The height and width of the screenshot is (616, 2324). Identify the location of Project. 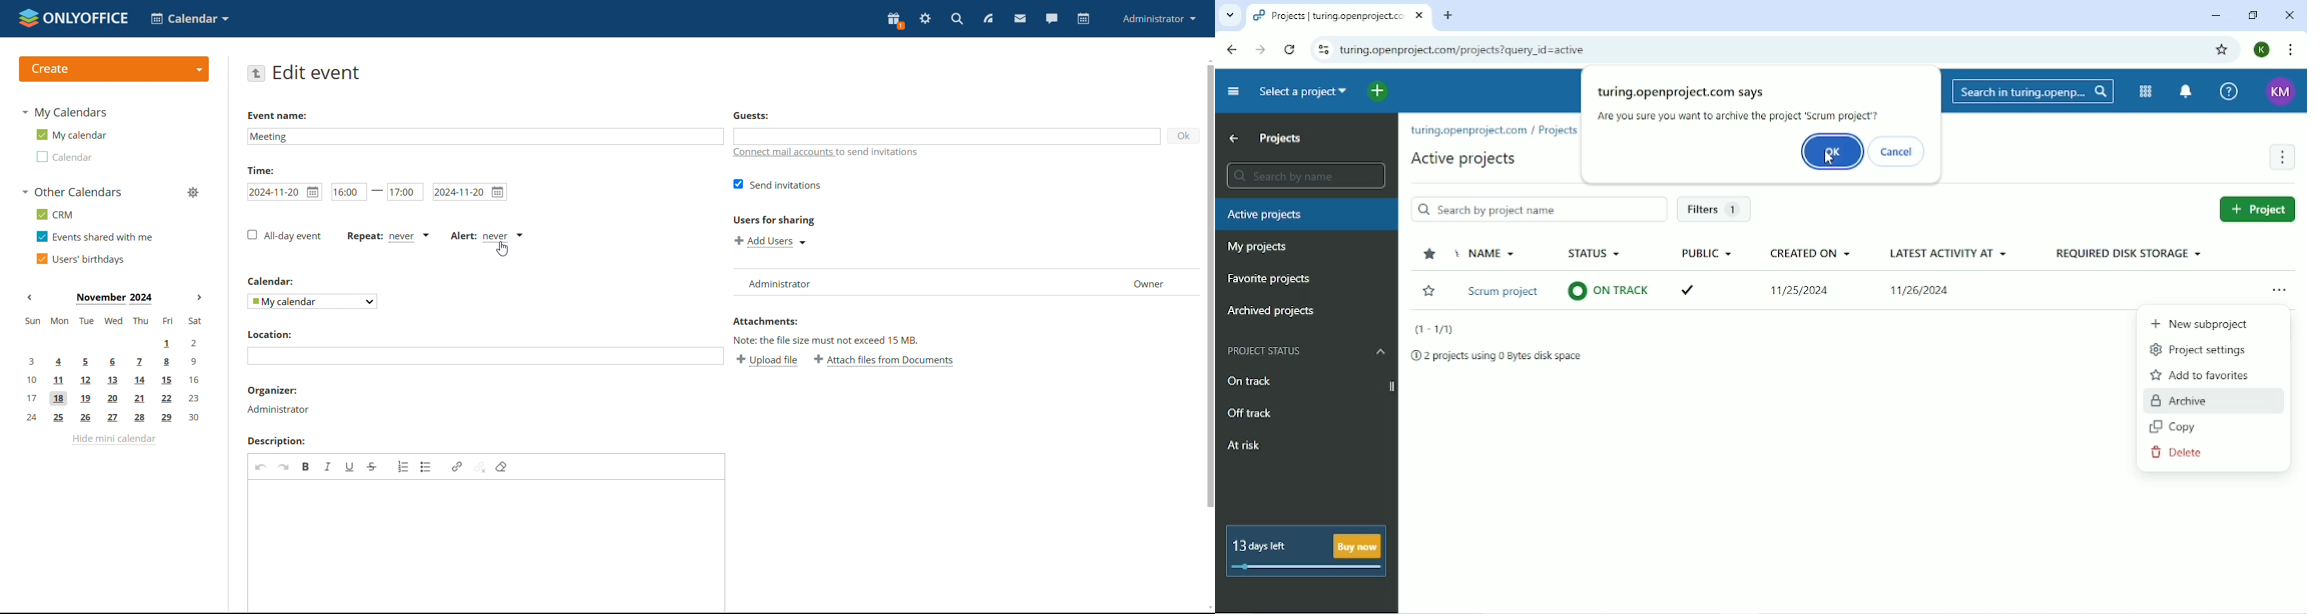
(2257, 208).